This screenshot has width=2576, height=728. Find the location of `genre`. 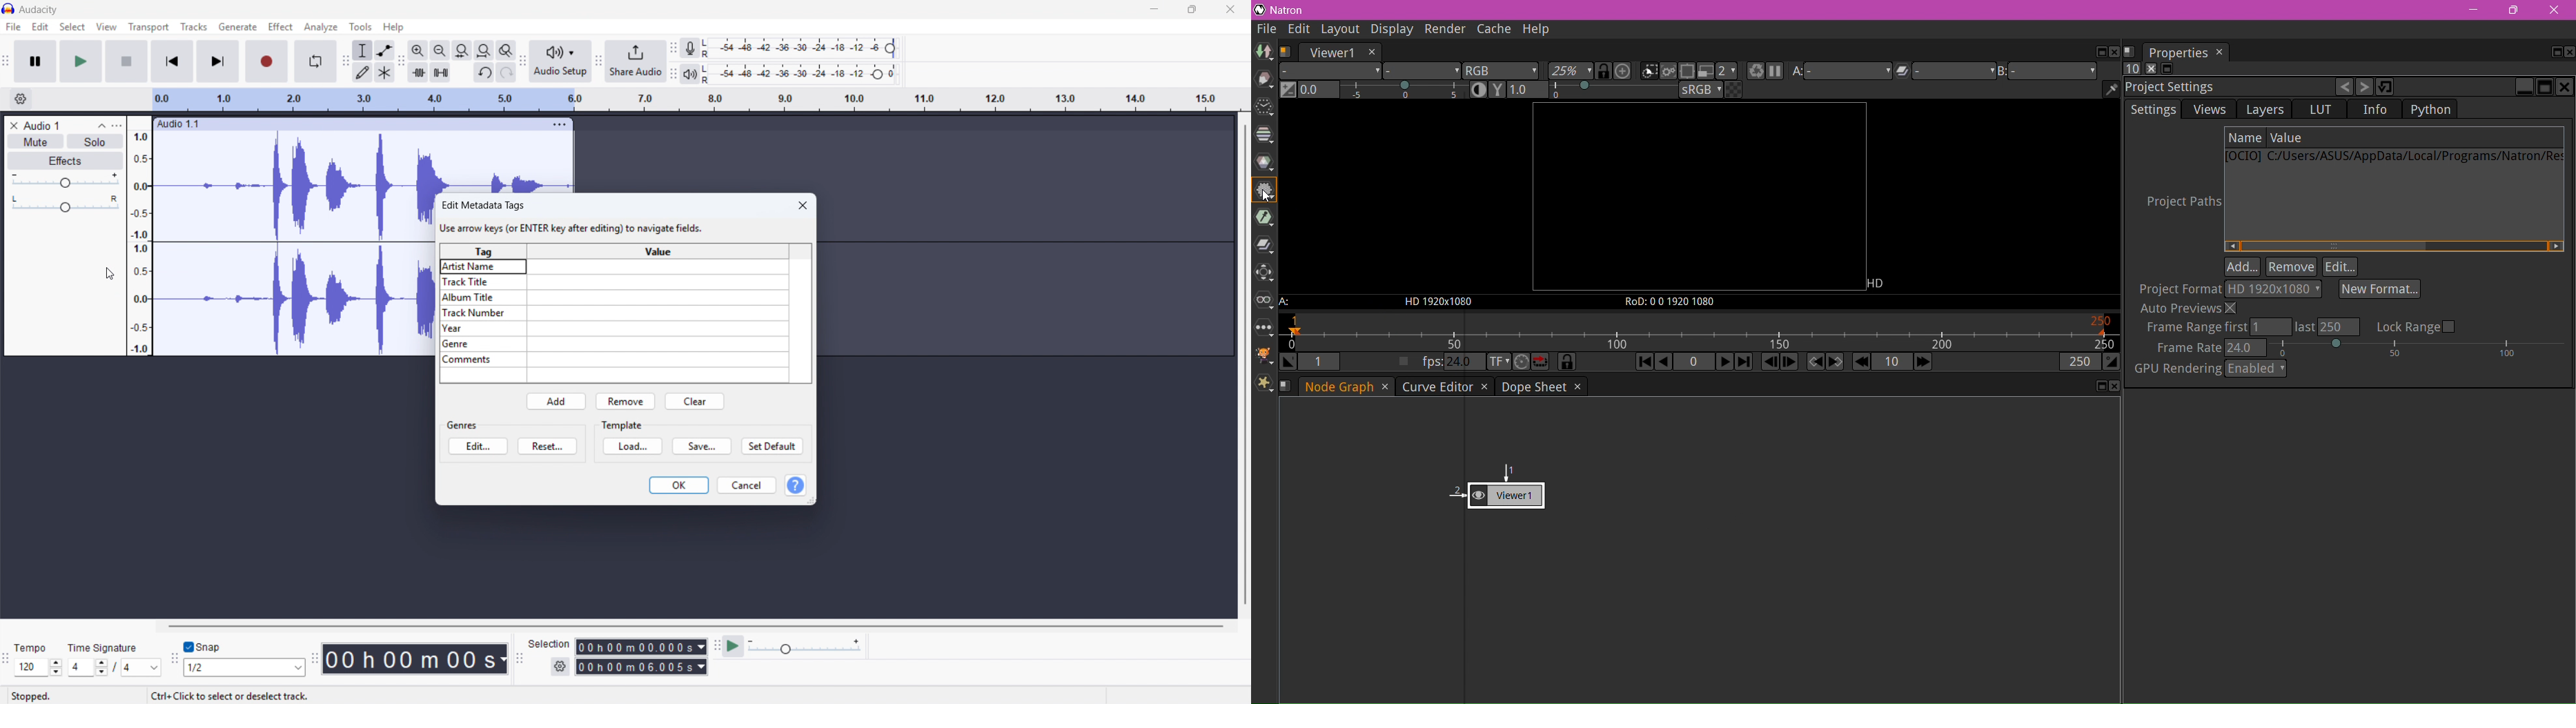

genre is located at coordinates (615, 345).